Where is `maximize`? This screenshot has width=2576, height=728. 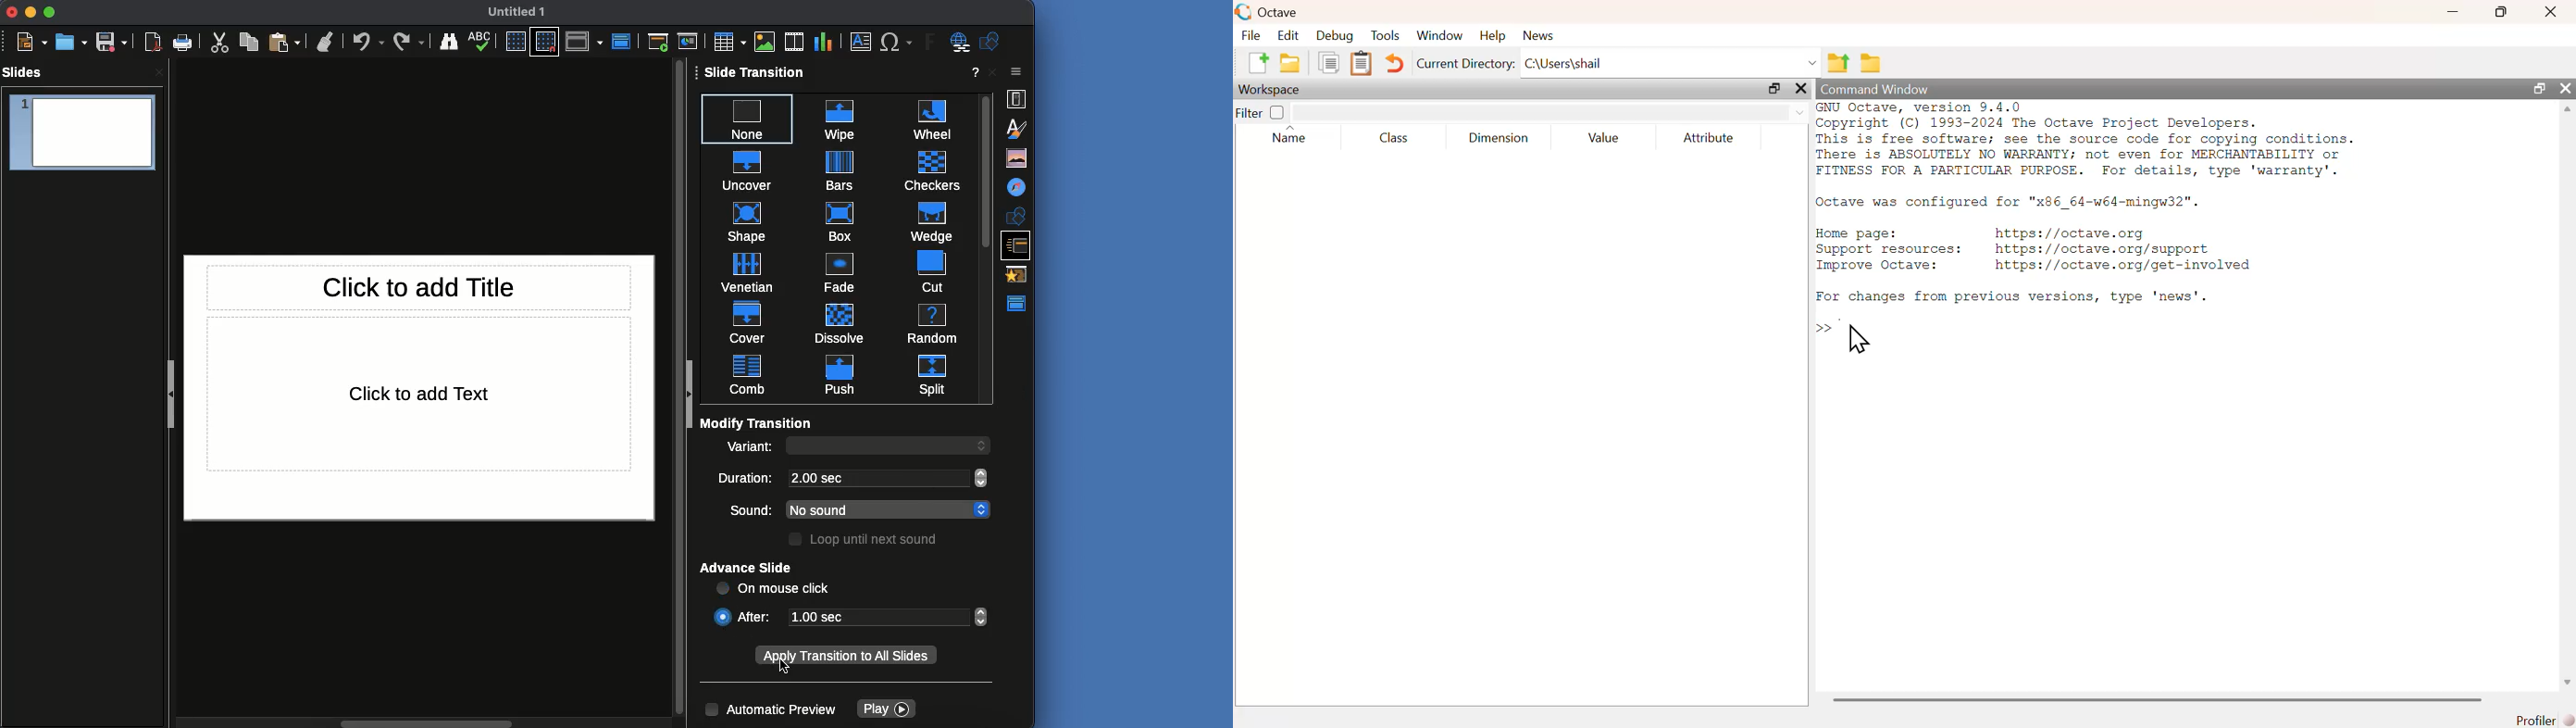
maximize is located at coordinates (2541, 89).